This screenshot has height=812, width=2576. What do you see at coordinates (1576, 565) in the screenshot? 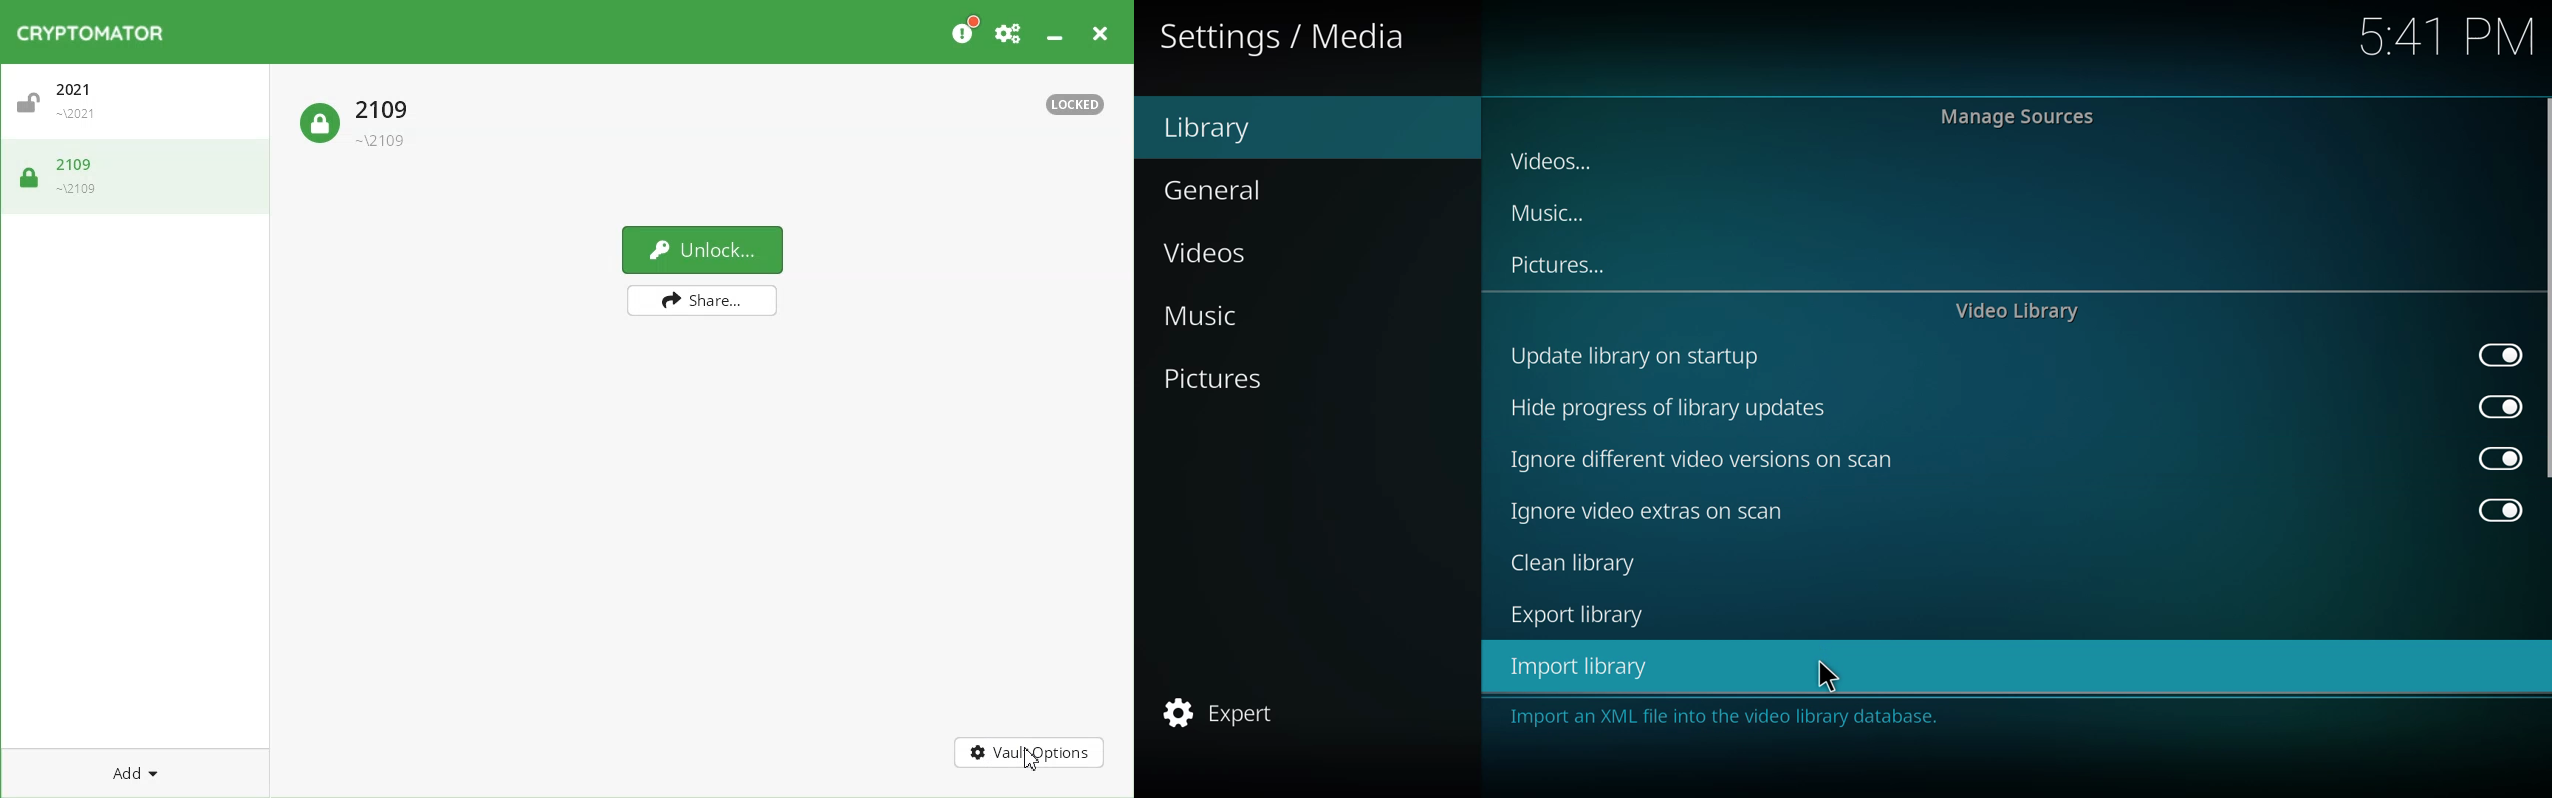
I see `clean library` at bounding box center [1576, 565].